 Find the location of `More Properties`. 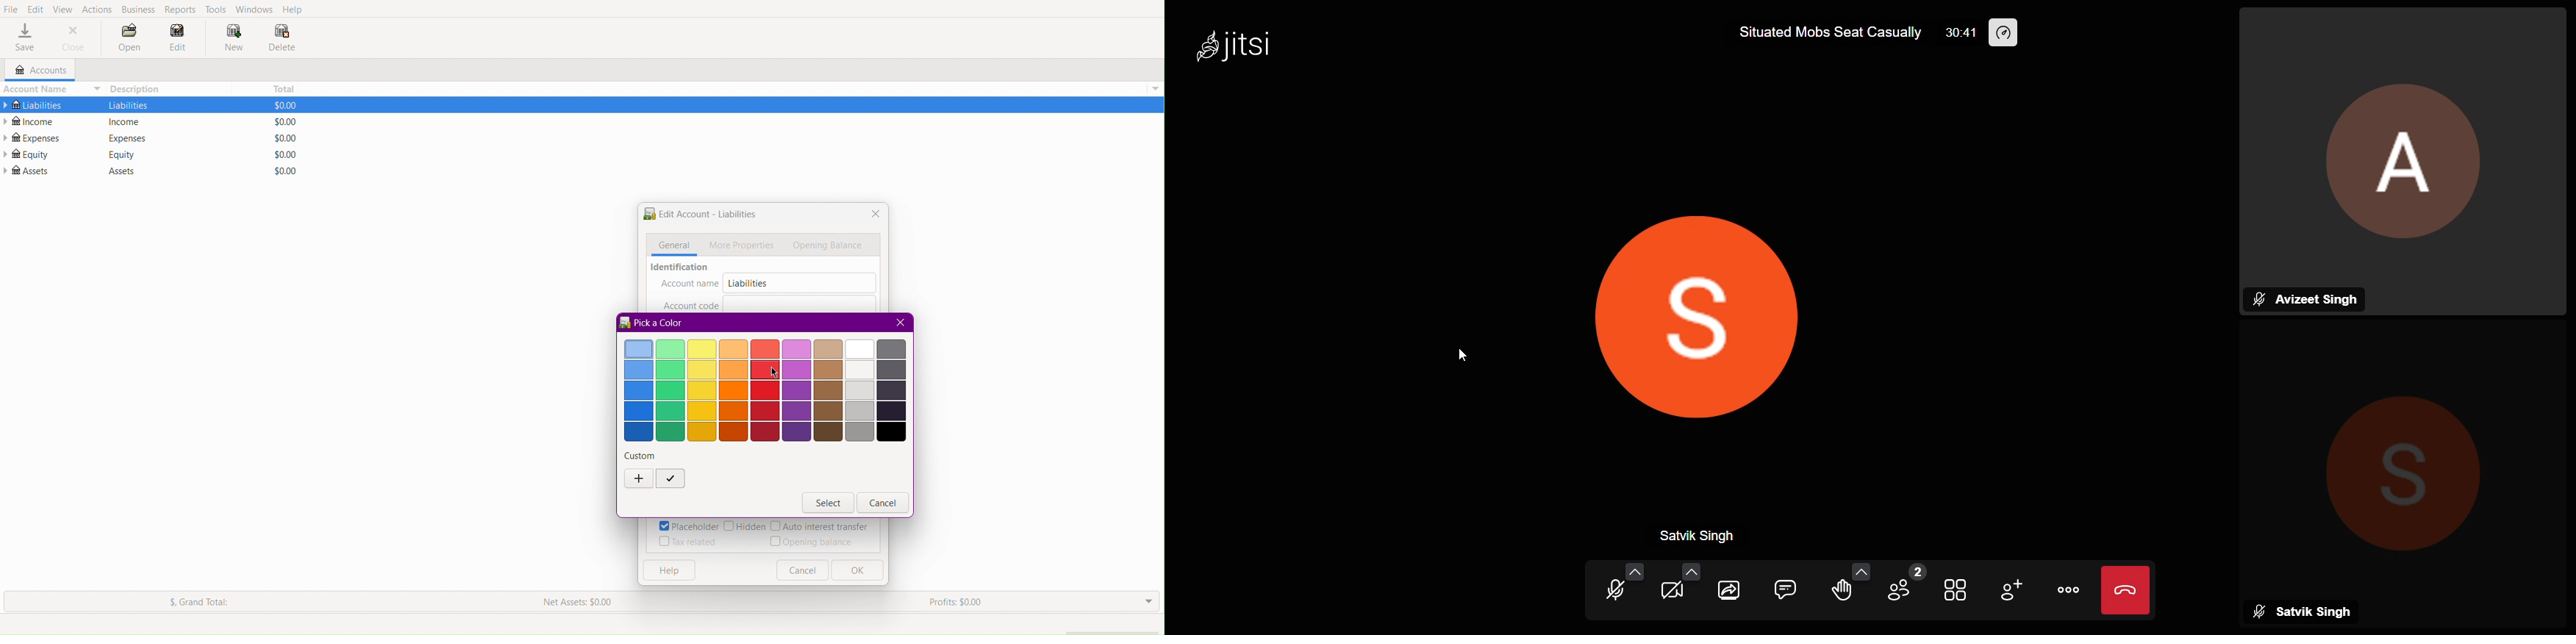

More Properties is located at coordinates (743, 245).